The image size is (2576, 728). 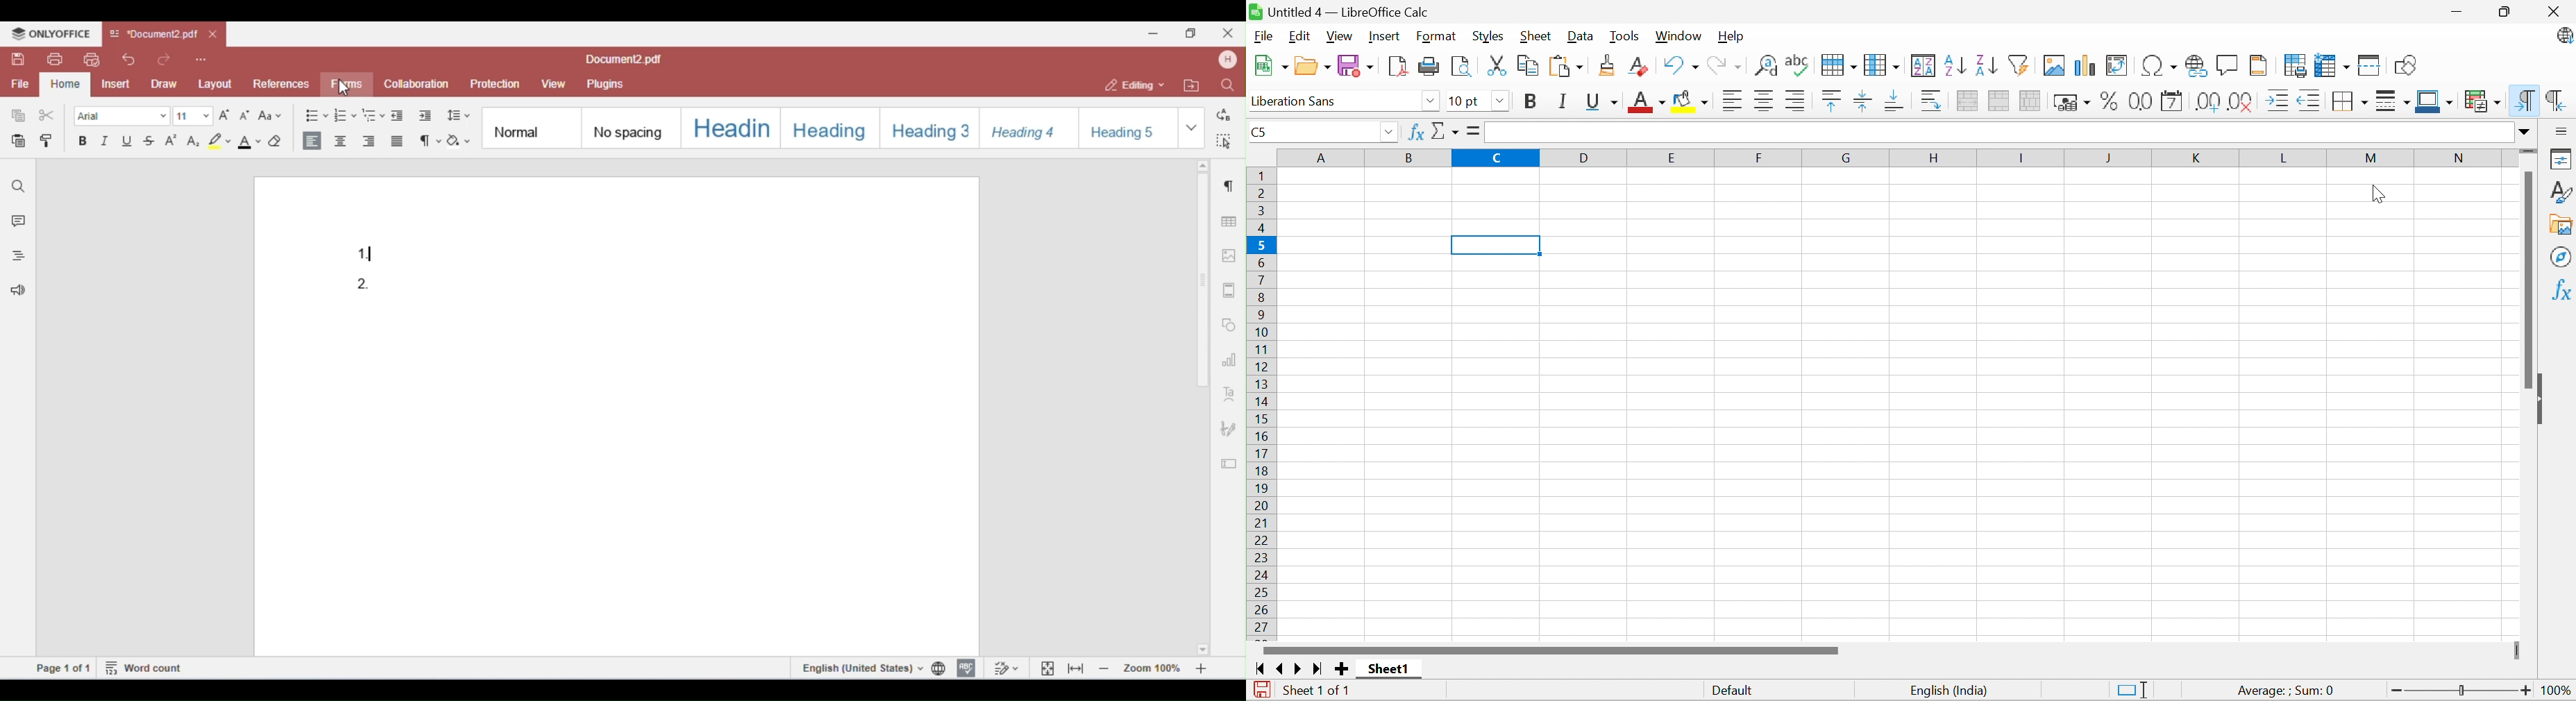 I want to click on Cut, so click(x=1497, y=66).